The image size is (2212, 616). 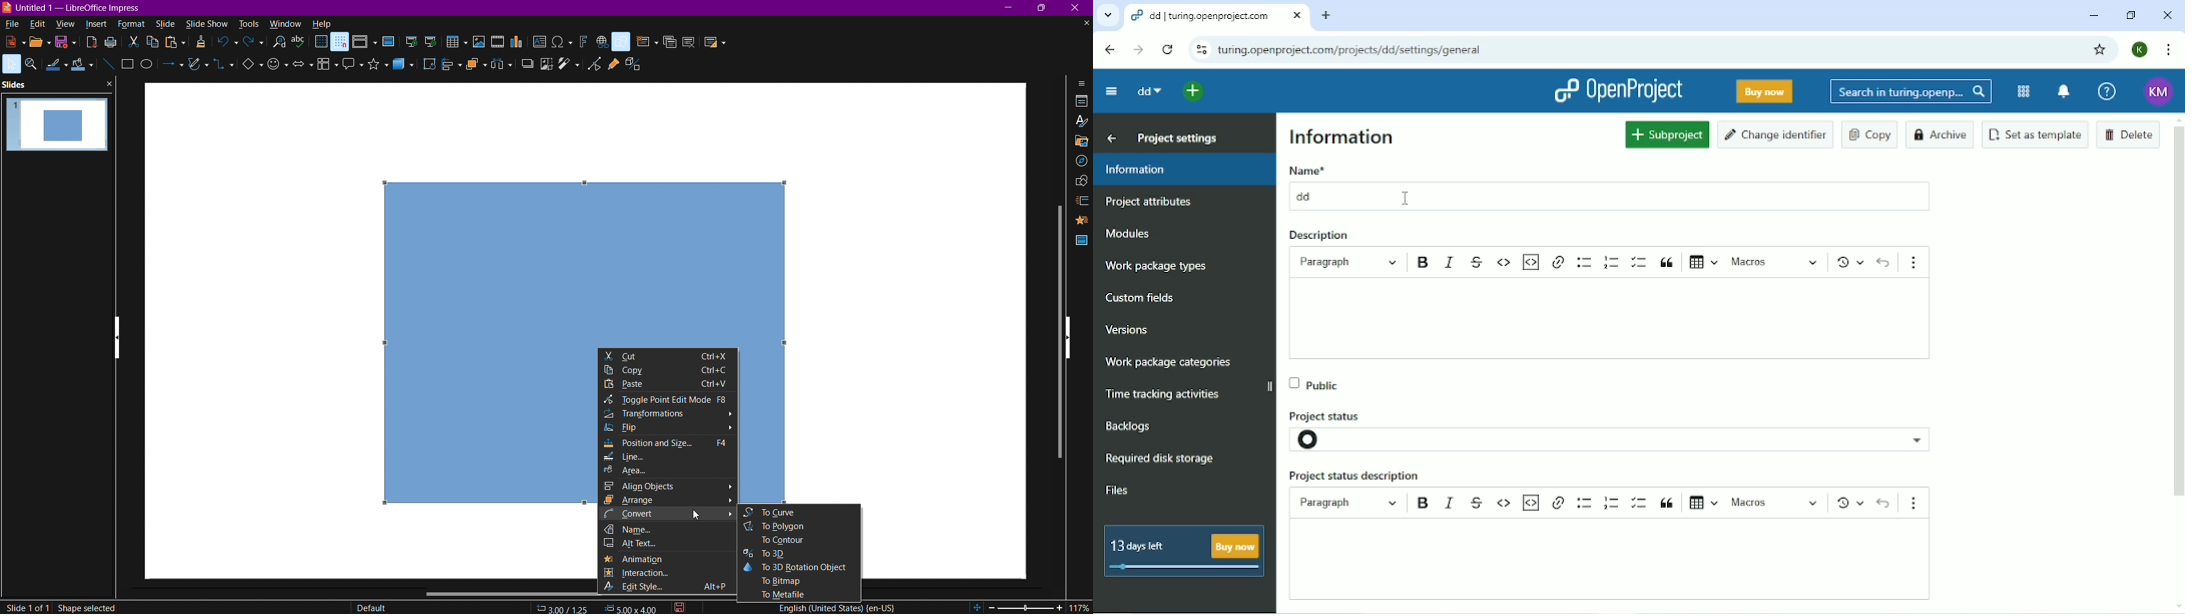 I want to click on Arrange, so click(x=668, y=501).